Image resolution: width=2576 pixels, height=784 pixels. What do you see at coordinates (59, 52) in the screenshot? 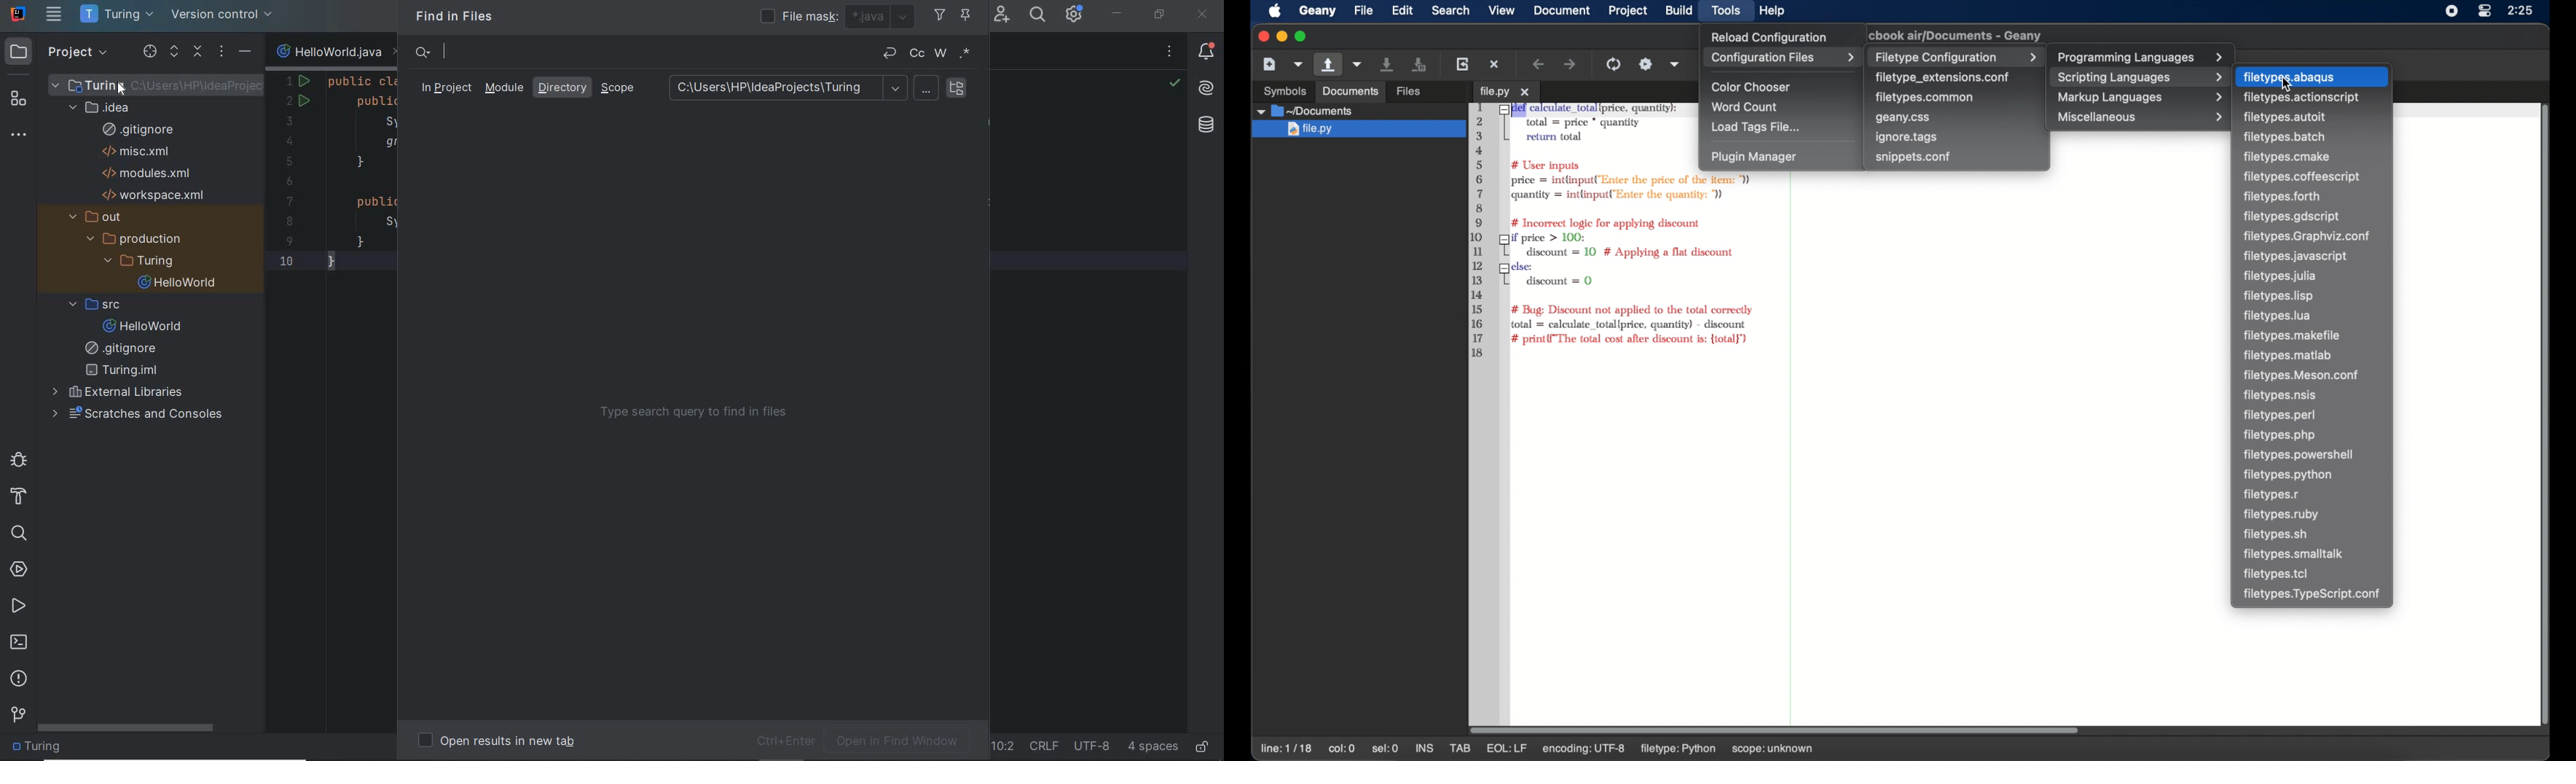
I see `project` at bounding box center [59, 52].